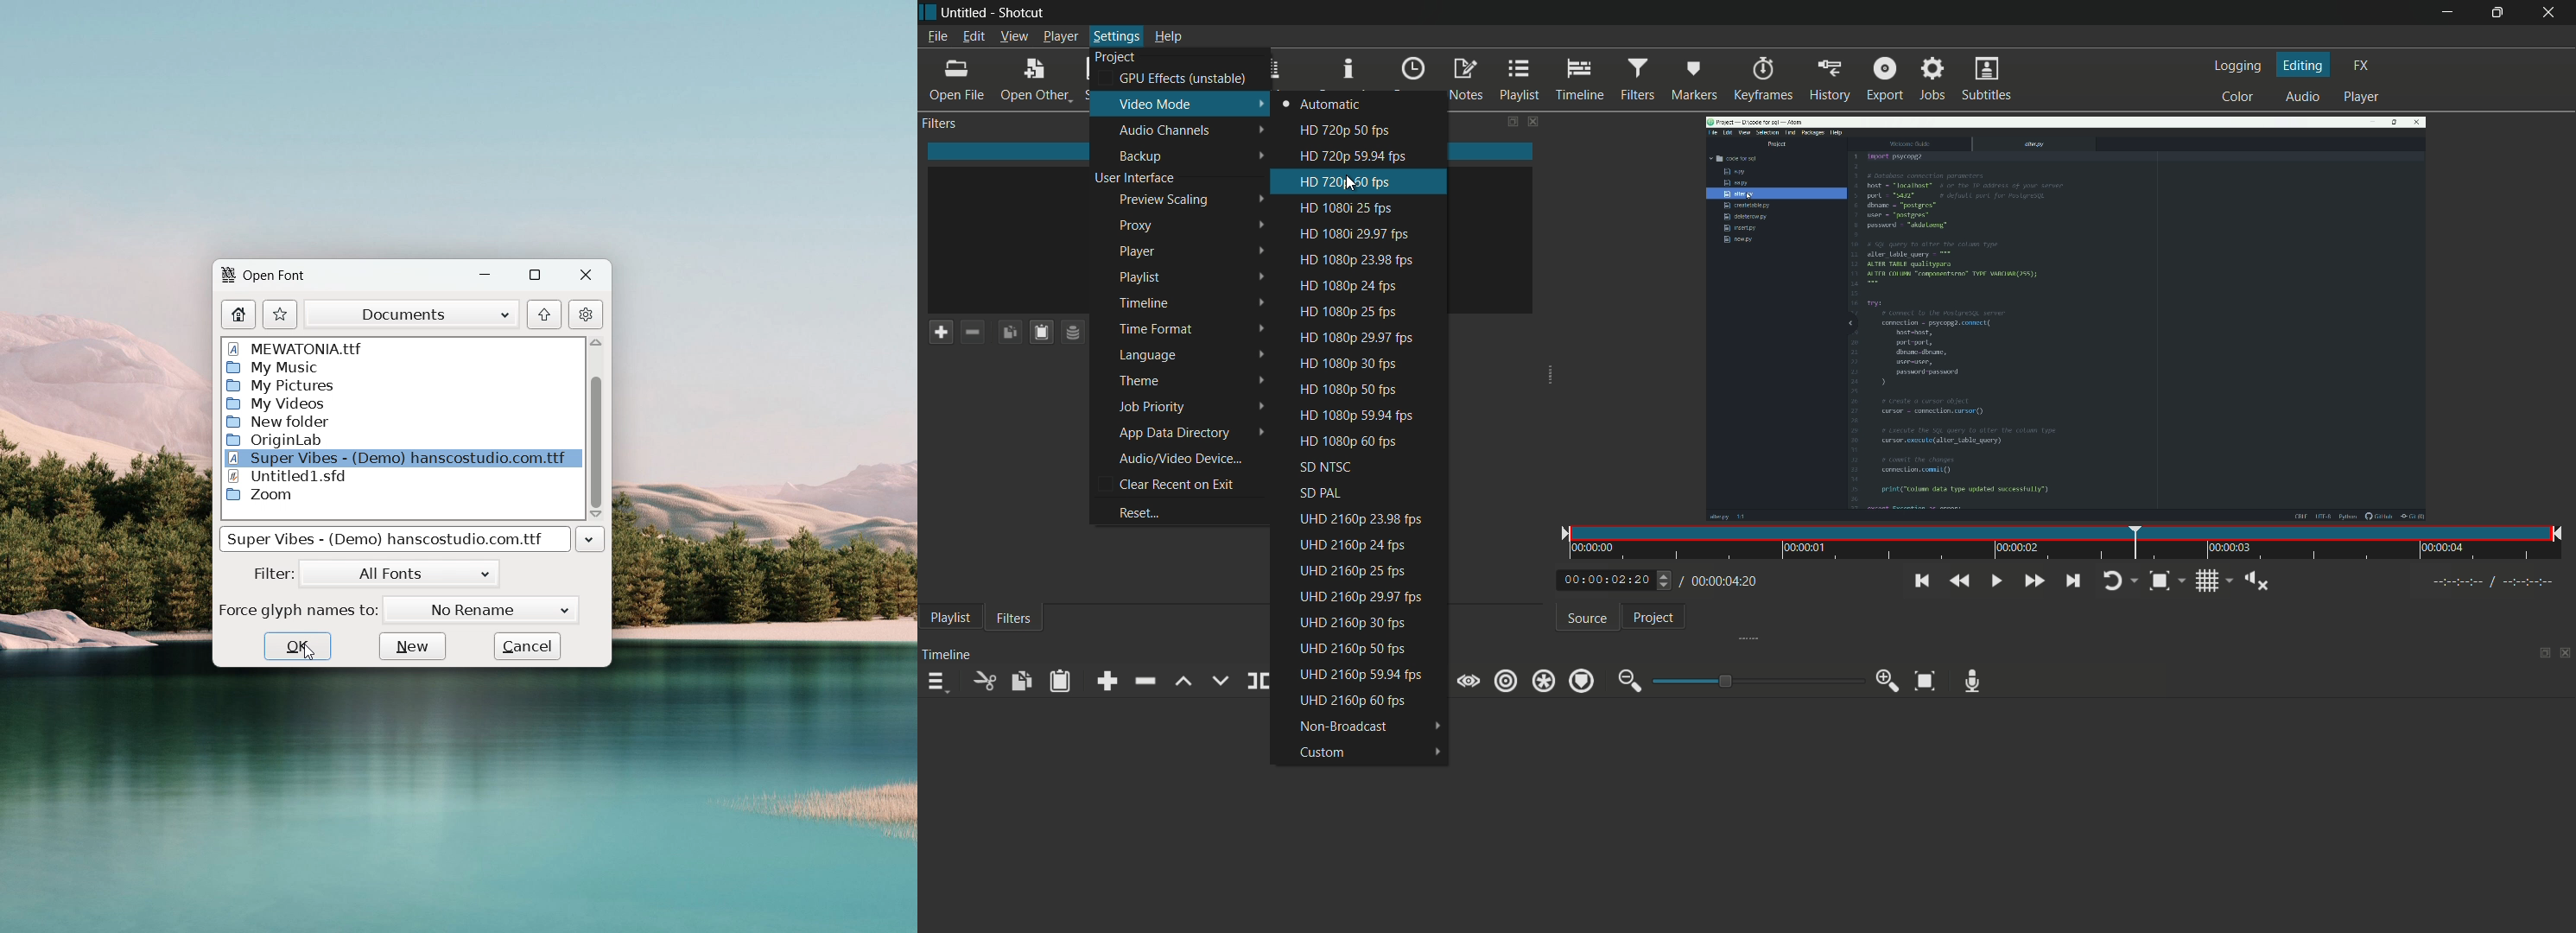 The width and height of the screenshot is (2576, 952). I want to click on non broadcast, so click(1369, 727).